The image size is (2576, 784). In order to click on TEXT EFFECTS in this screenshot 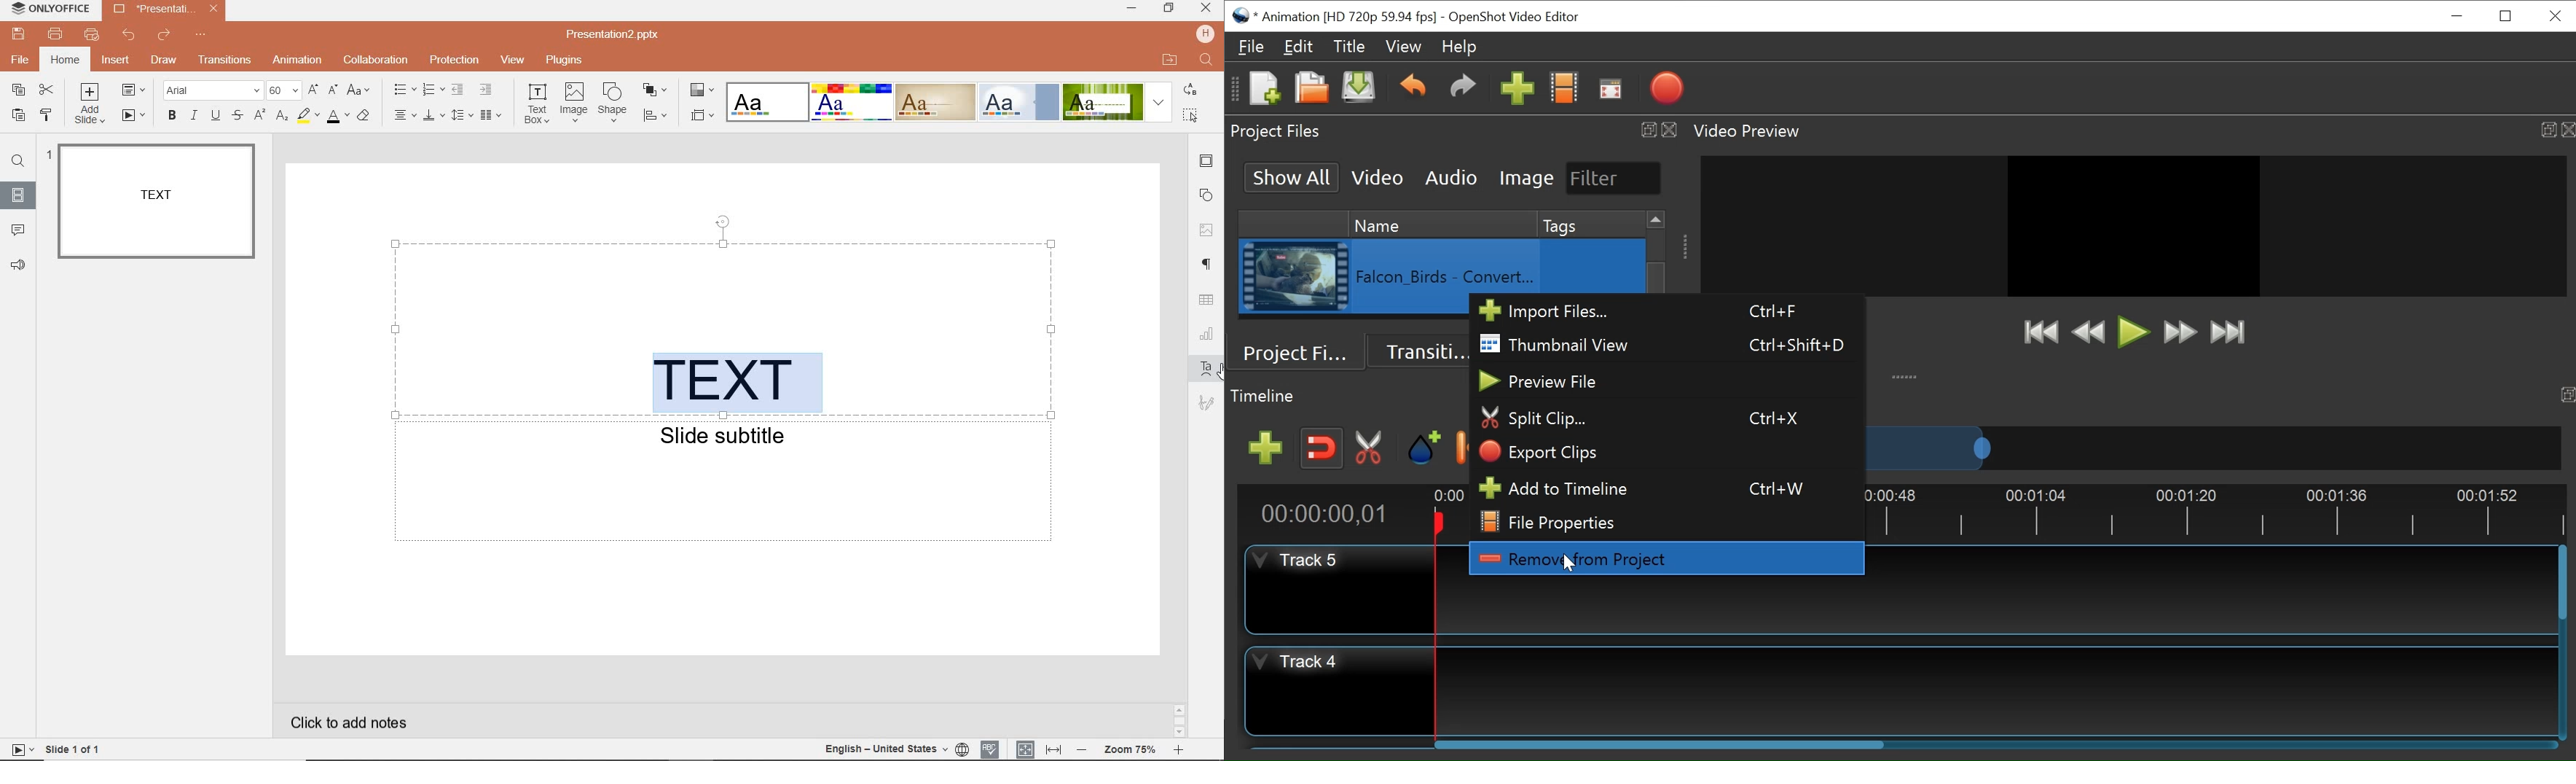, I will do `click(949, 101)`.